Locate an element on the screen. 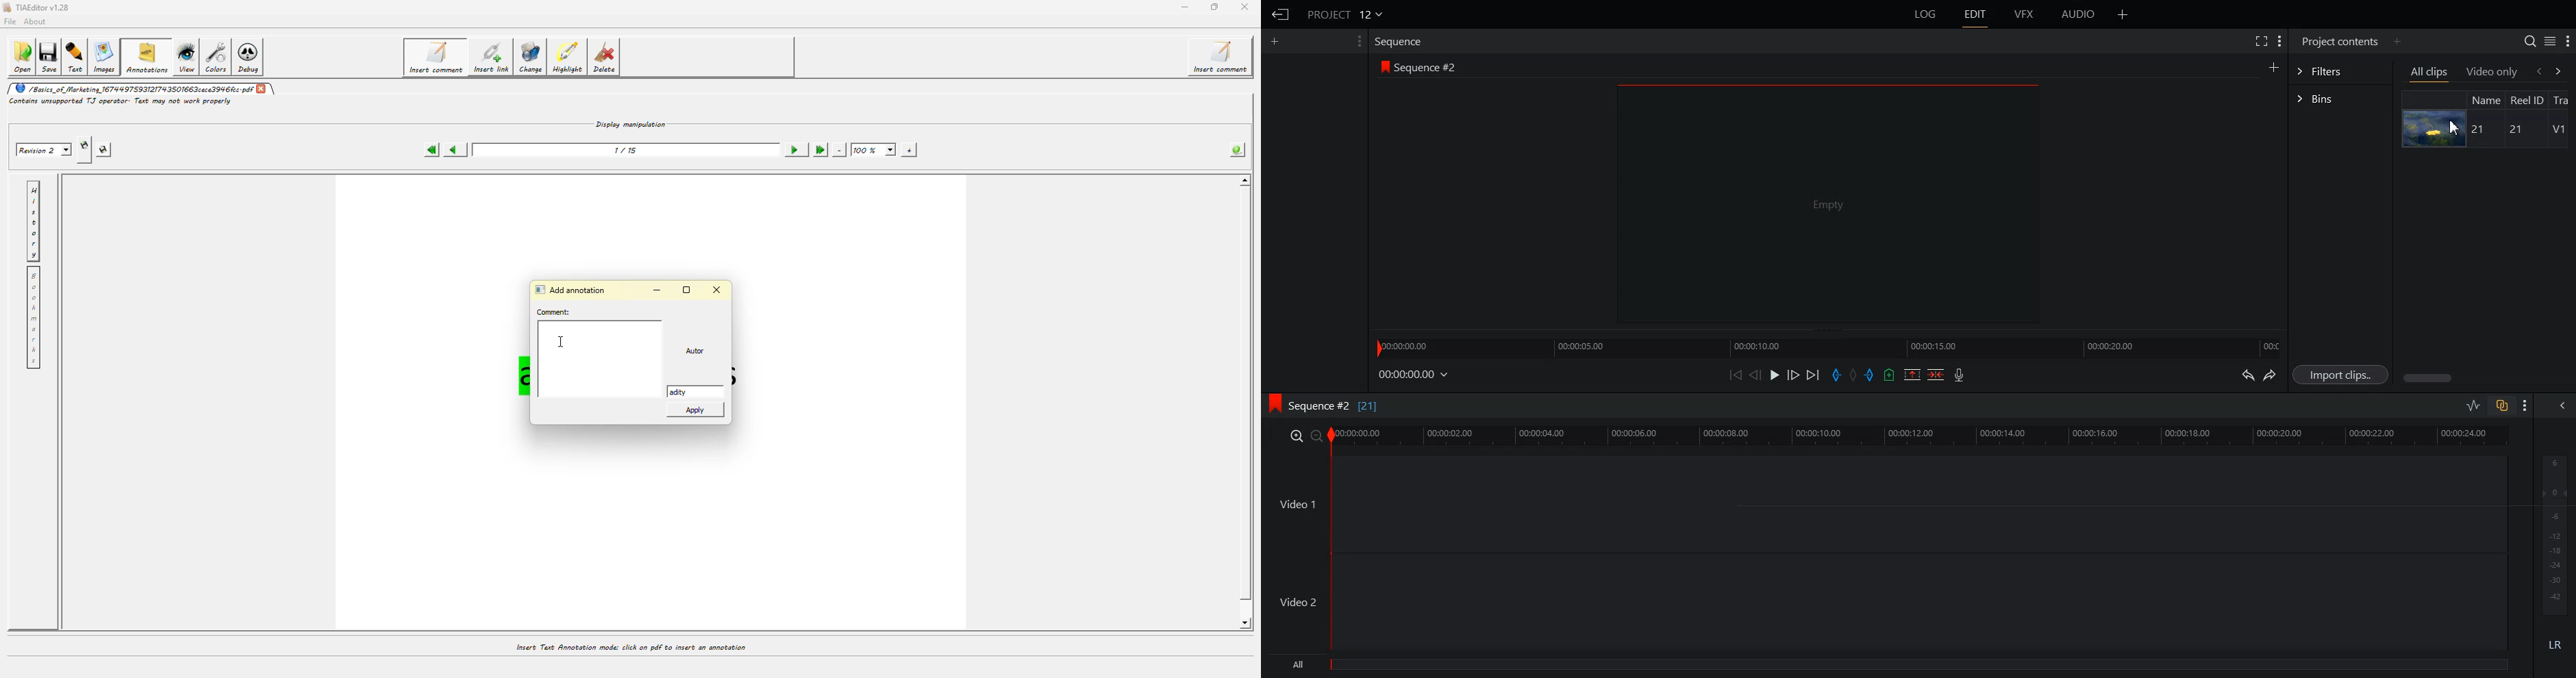 This screenshot has width=2576, height=700. Go Back is located at coordinates (1279, 14).